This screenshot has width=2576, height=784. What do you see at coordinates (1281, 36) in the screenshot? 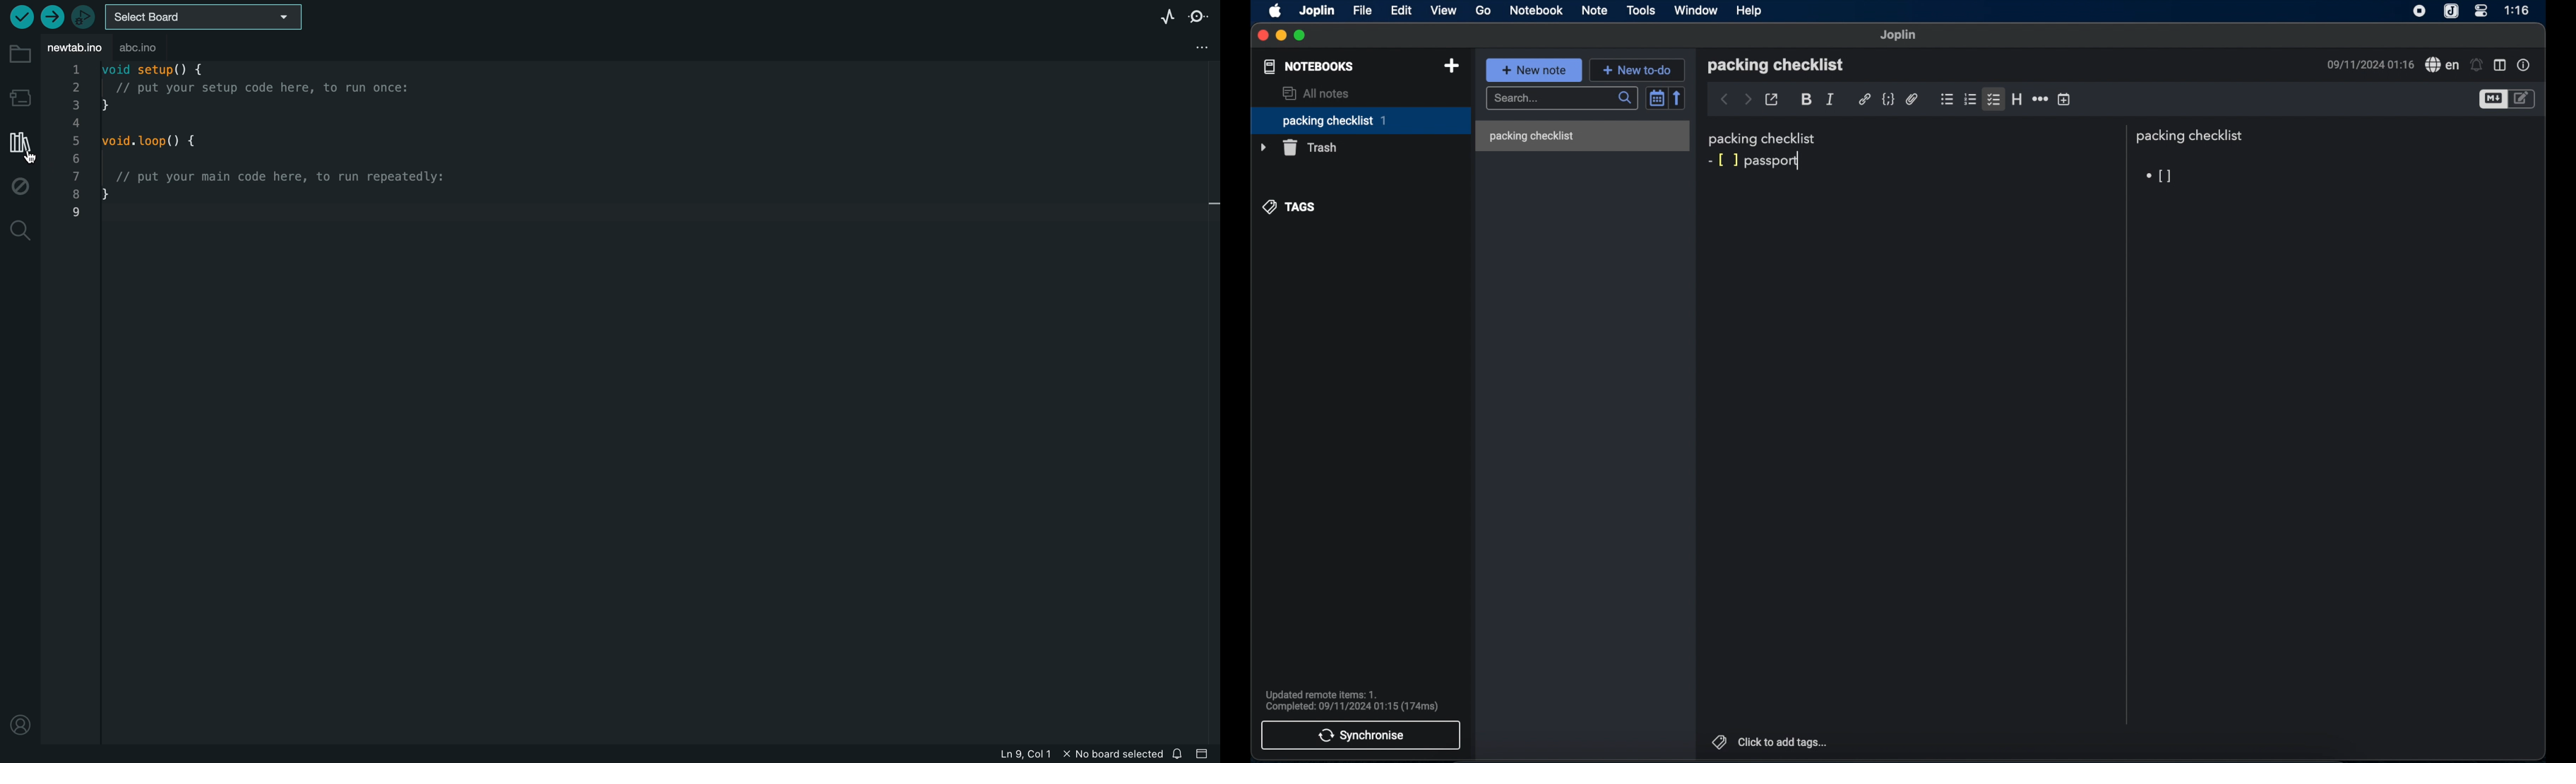
I see `minimize` at bounding box center [1281, 36].